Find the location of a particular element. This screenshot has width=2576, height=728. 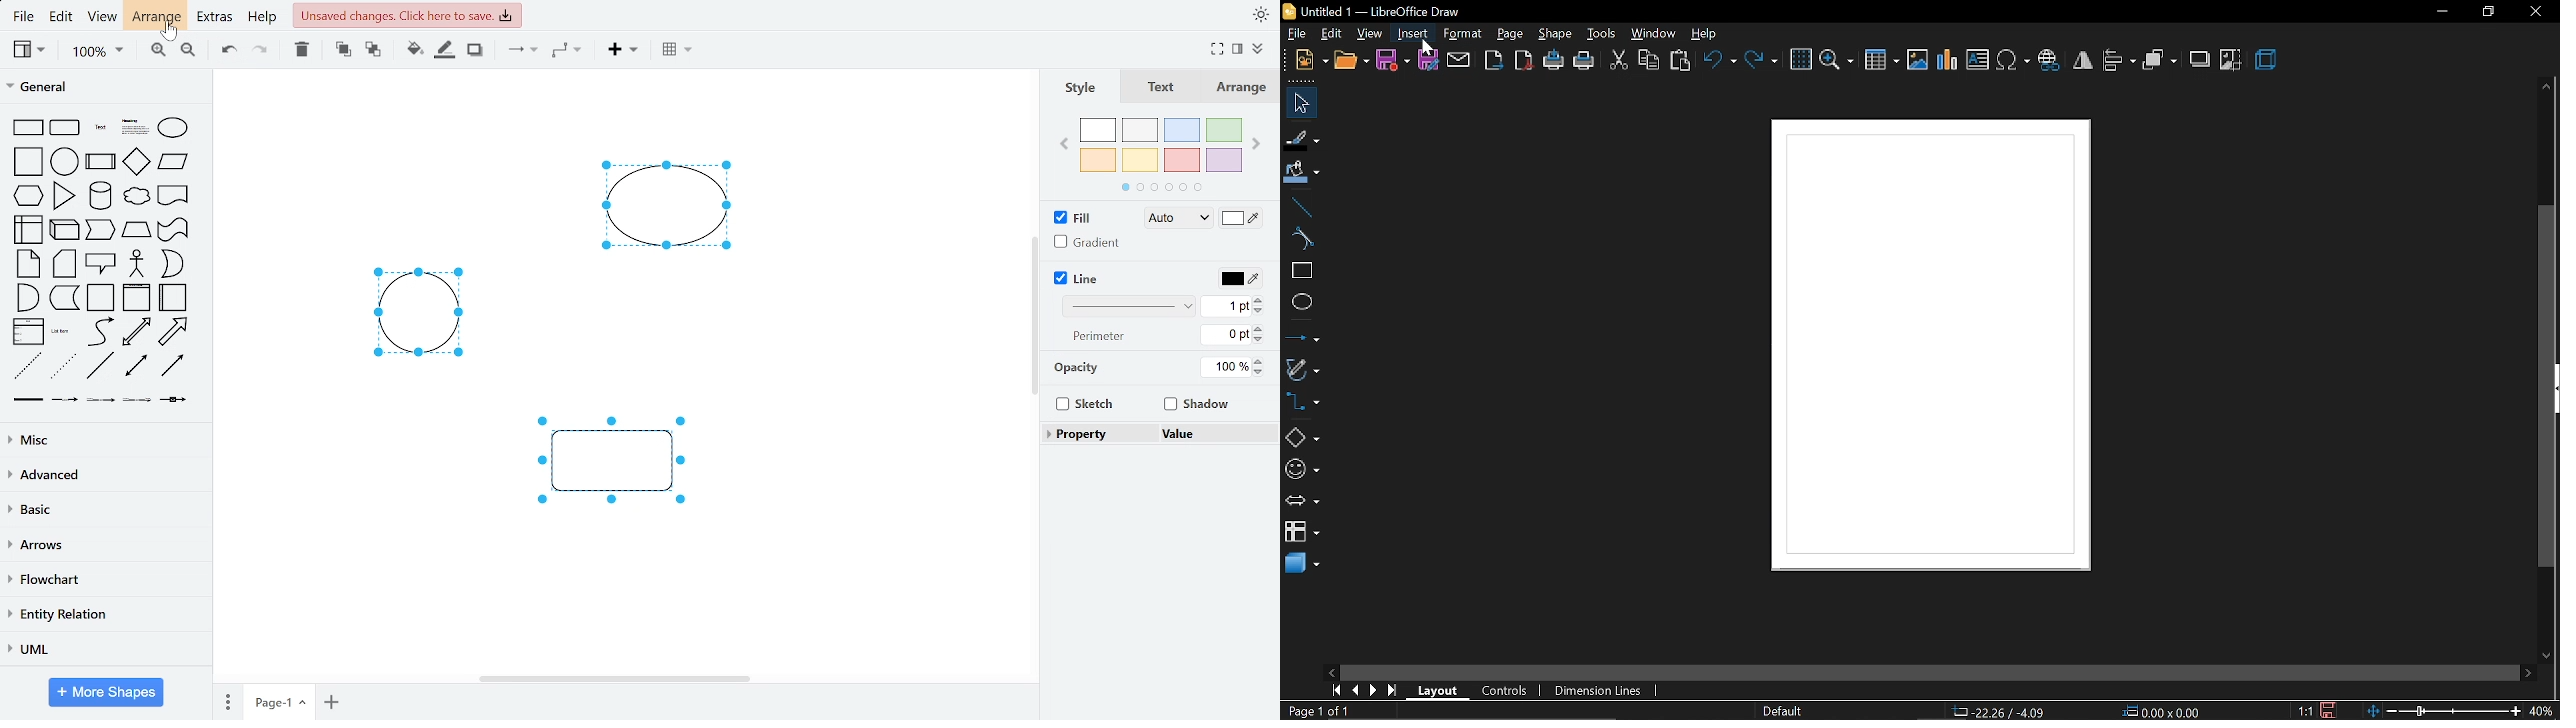

help is located at coordinates (264, 19).